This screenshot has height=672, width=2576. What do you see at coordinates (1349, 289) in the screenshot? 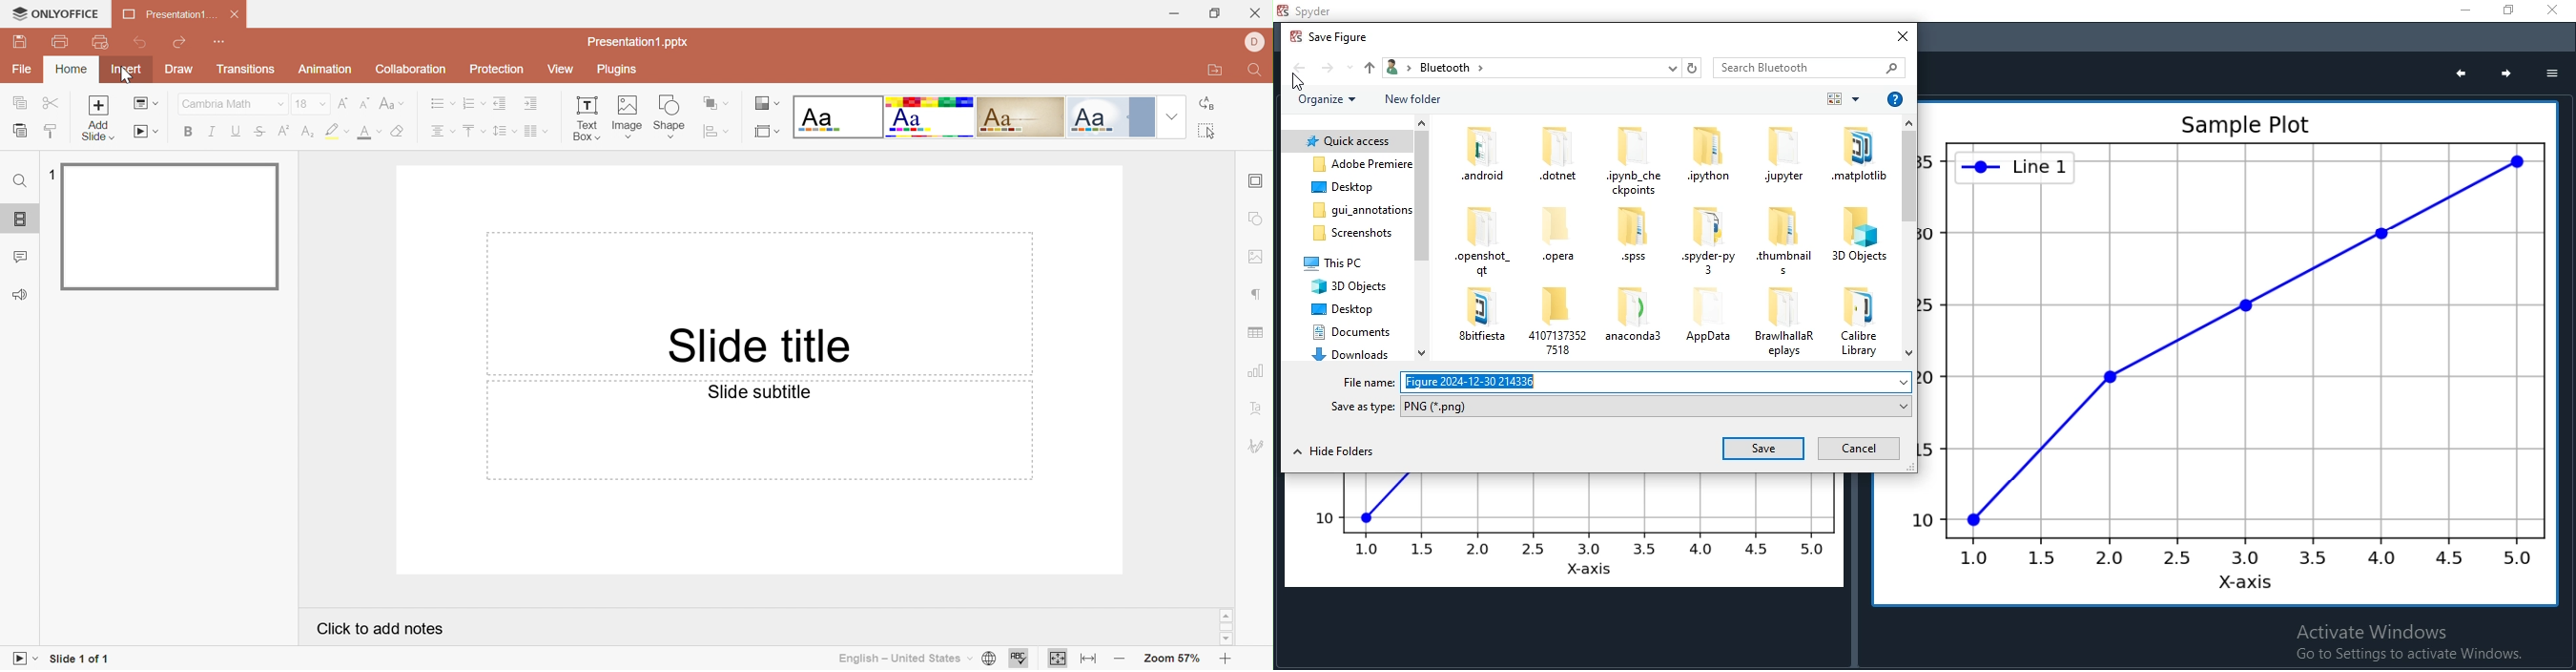
I see `folder 7` at bounding box center [1349, 289].